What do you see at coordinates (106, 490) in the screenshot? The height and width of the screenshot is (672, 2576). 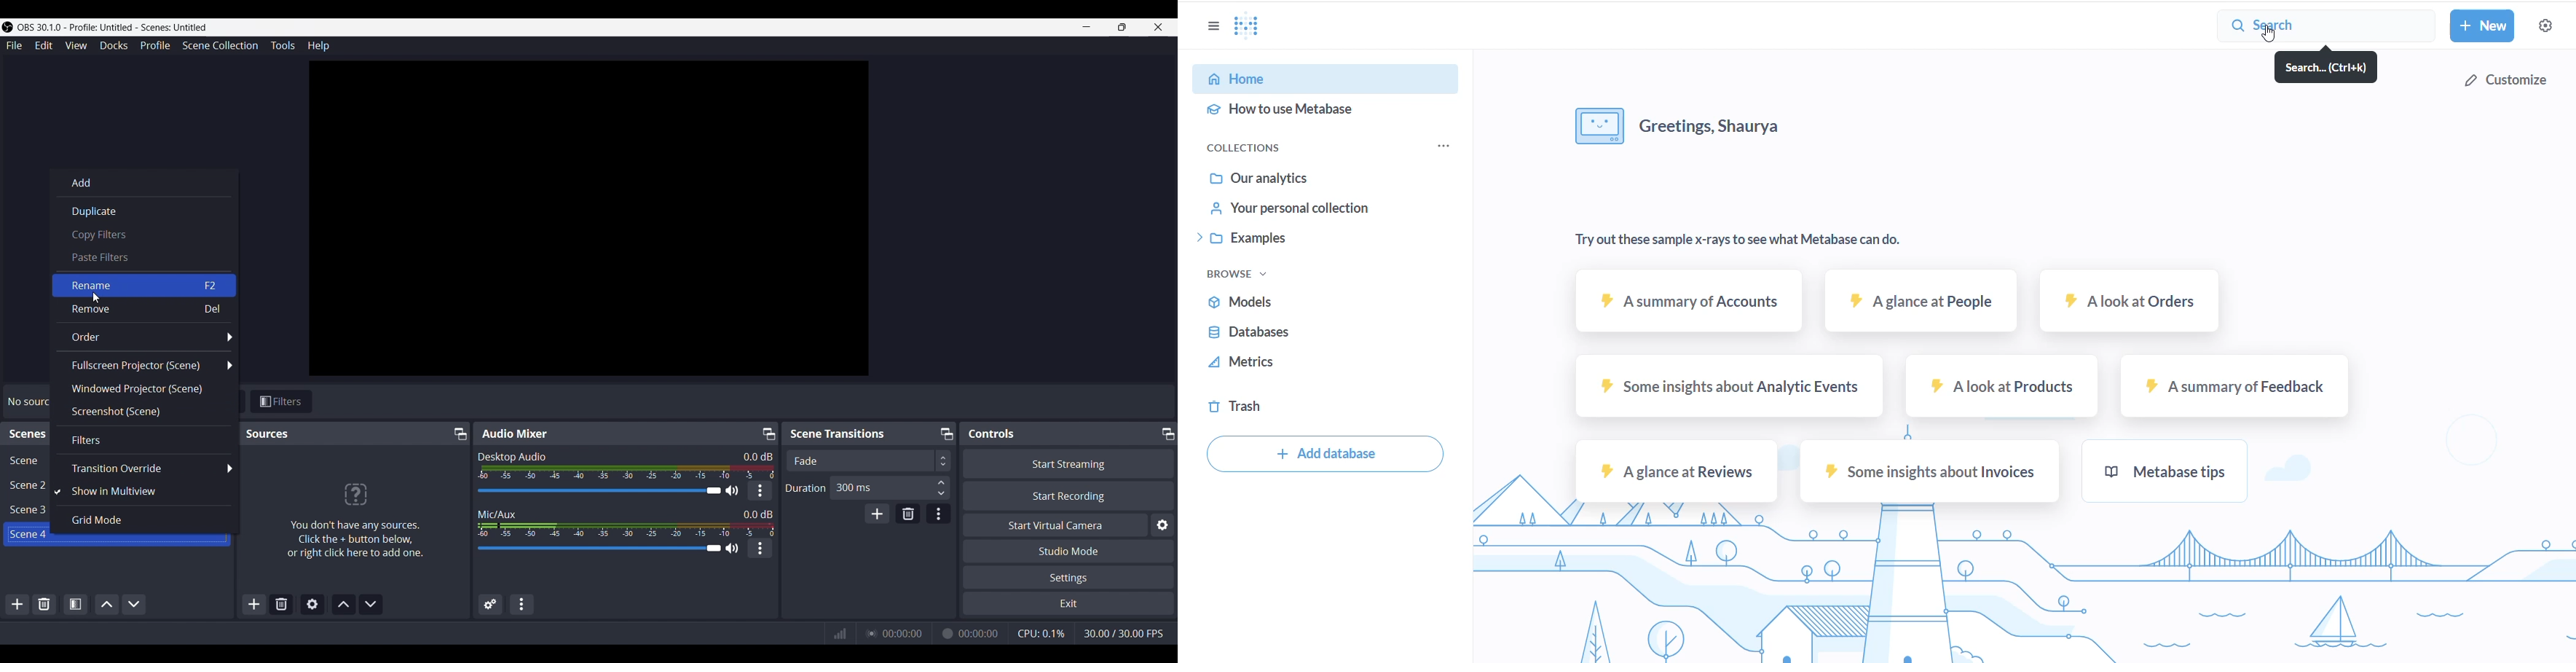 I see `Show in Multiview` at bounding box center [106, 490].